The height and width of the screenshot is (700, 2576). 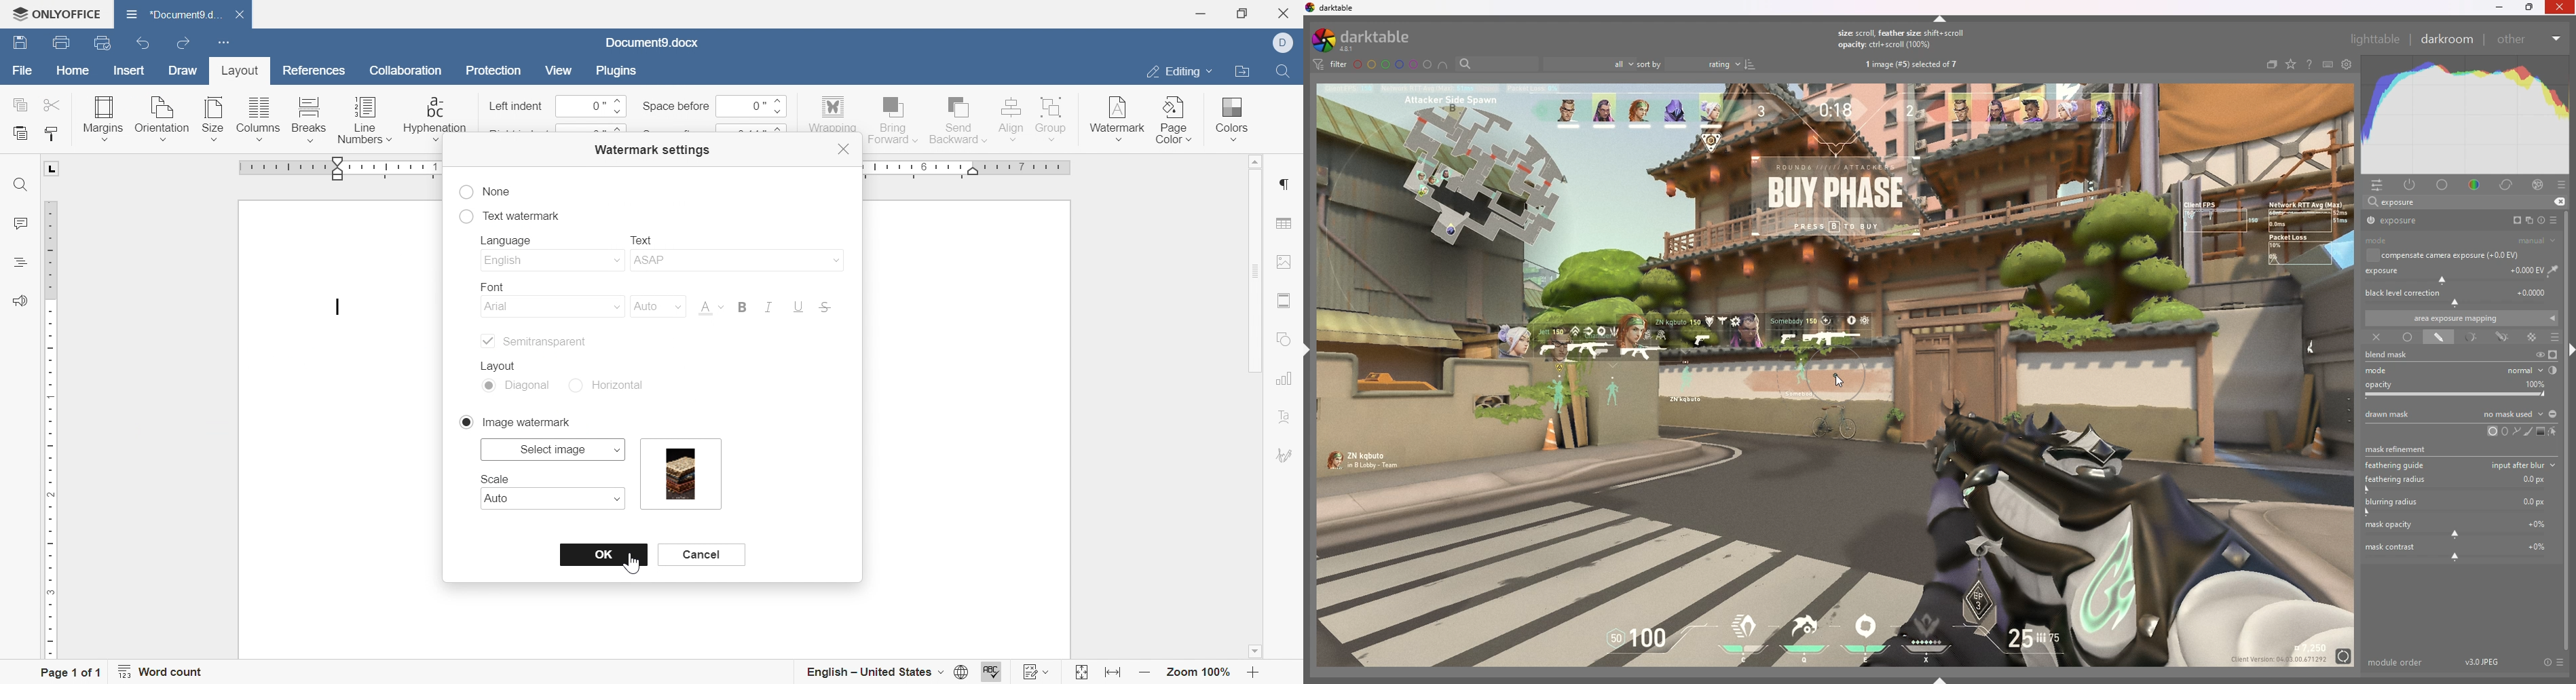 What do you see at coordinates (18, 262) in the screenshot?
I see `headings` at bounding box center [18, 262].